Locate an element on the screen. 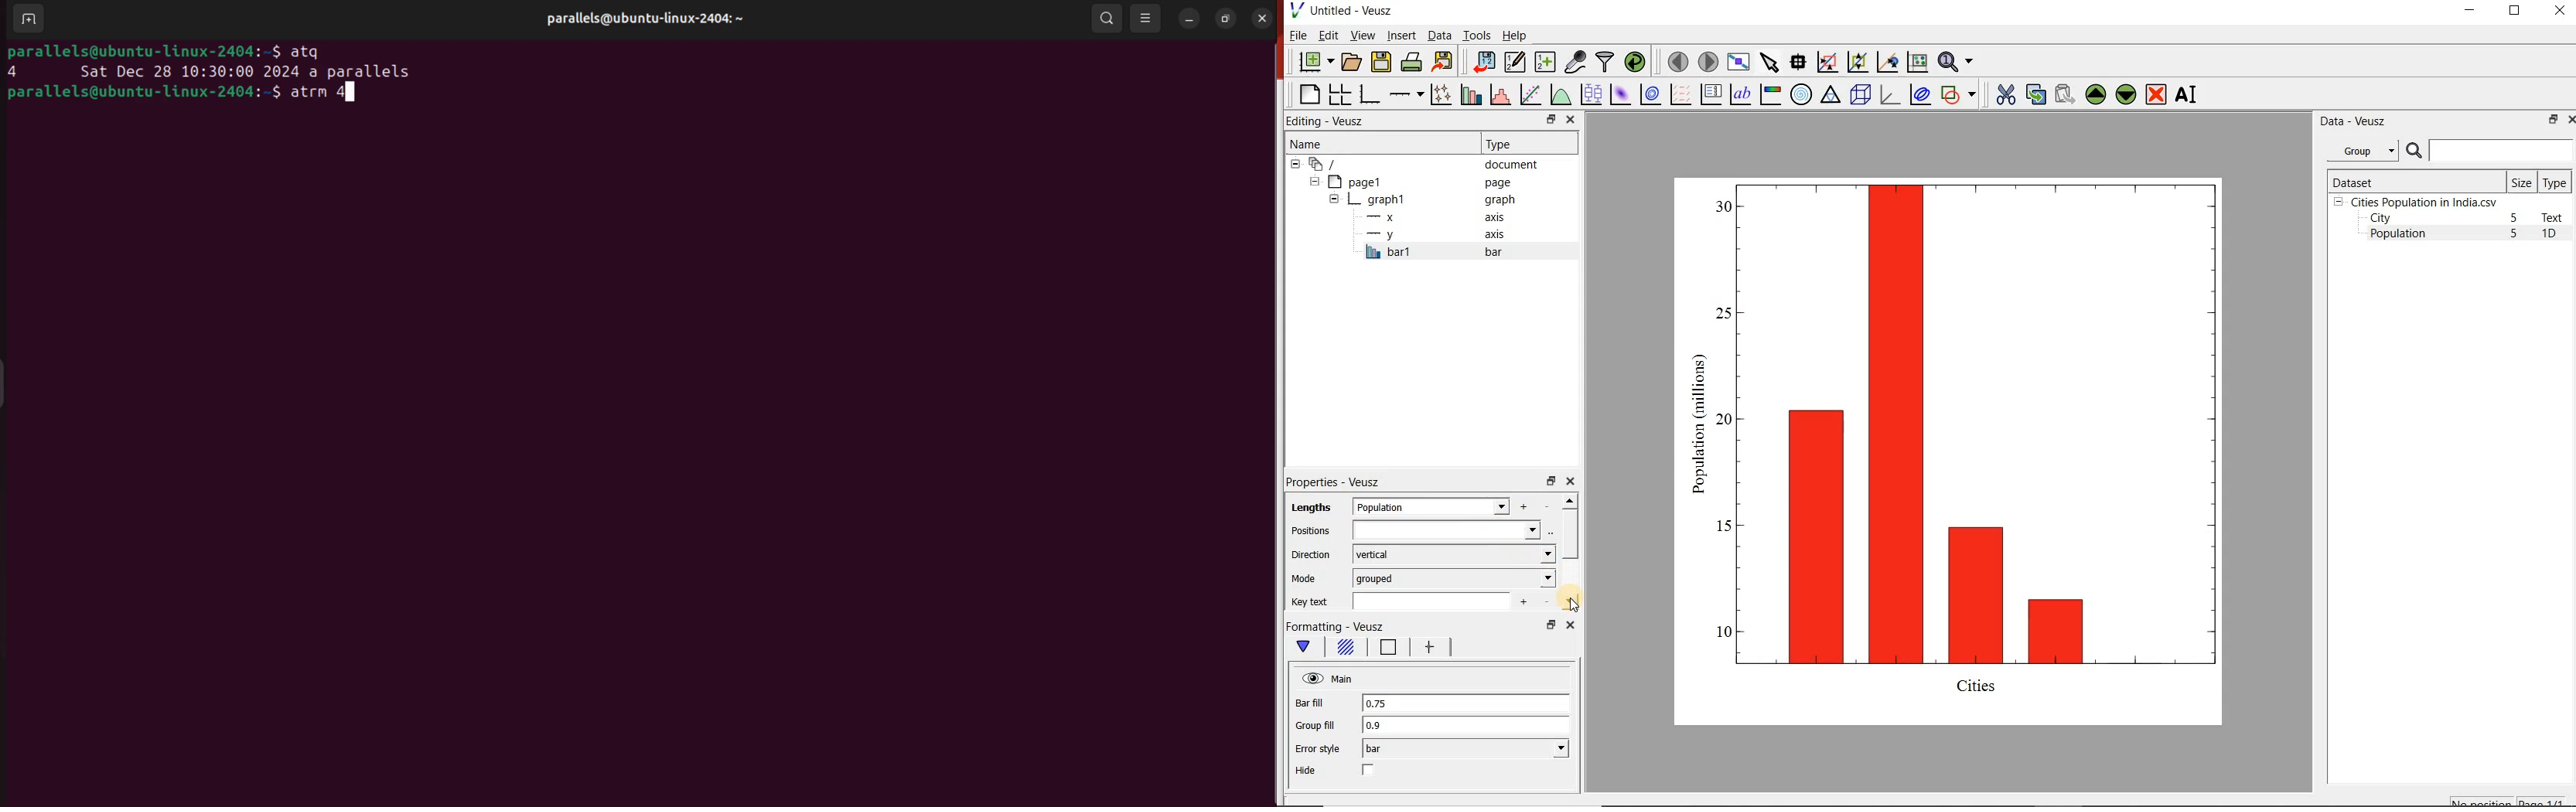  blank page is located at coordinates (1308, 95).